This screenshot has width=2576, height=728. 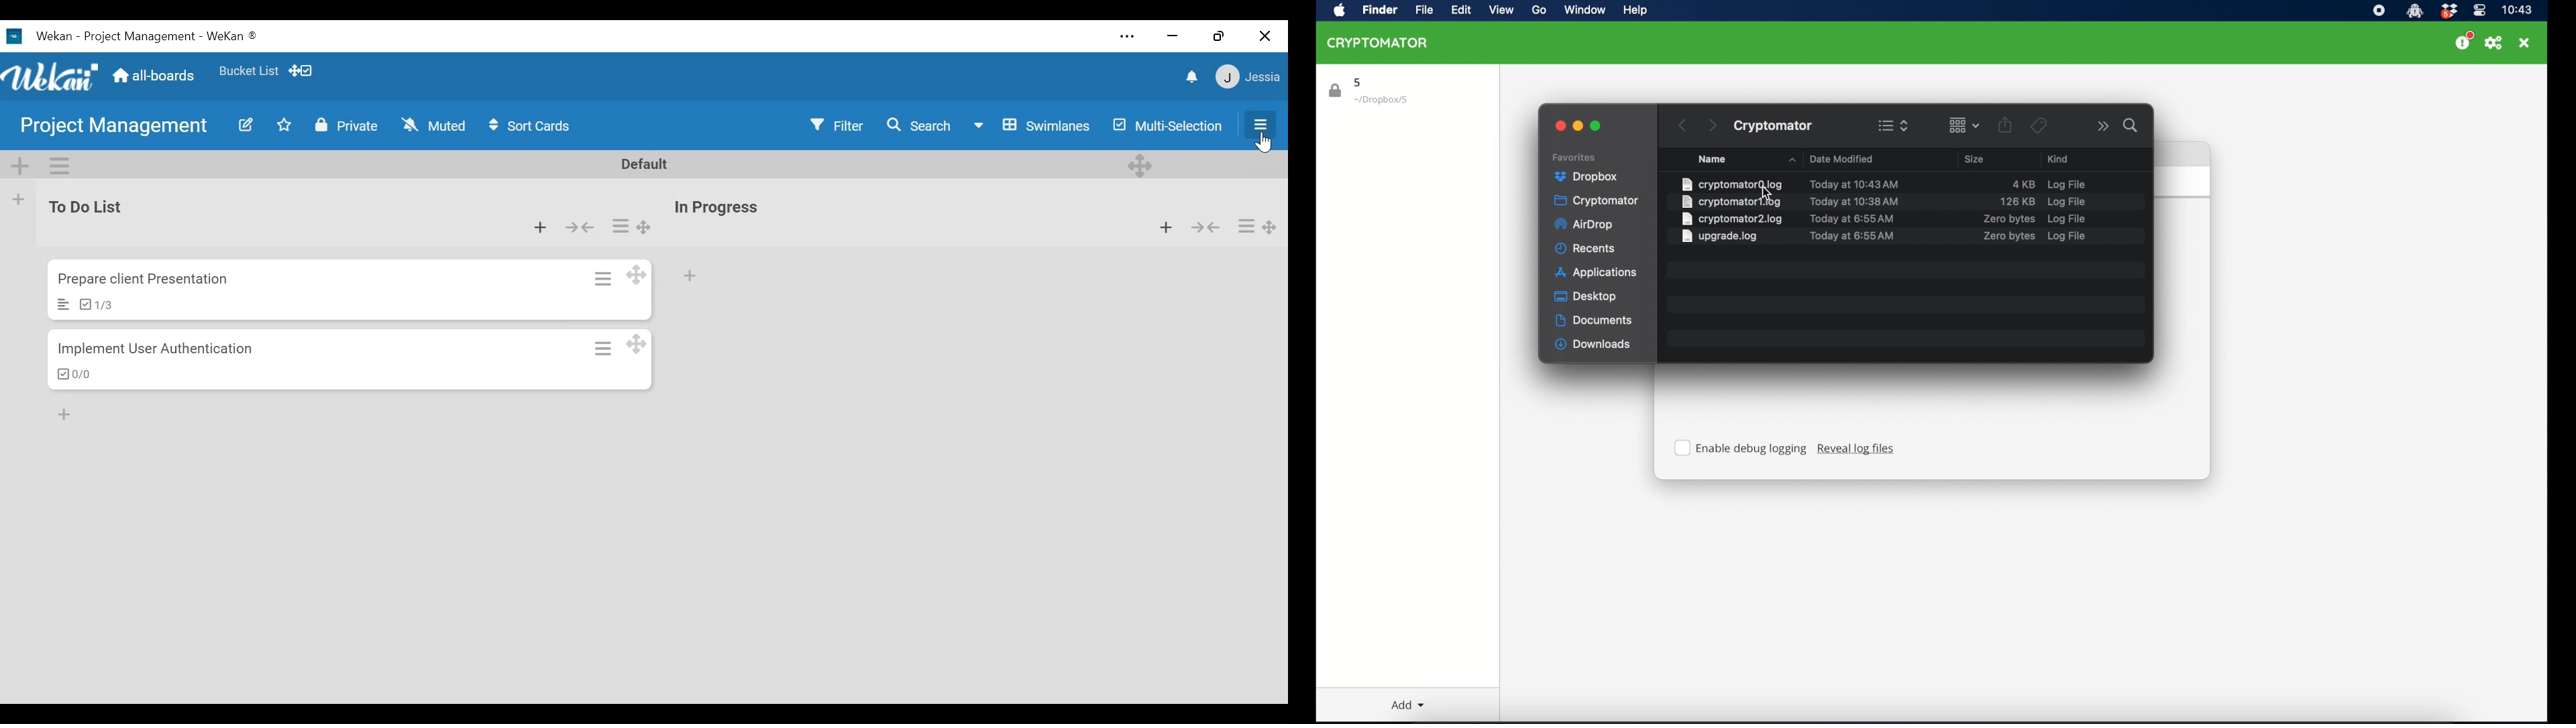 What do you see at coordinates (689, 278) in the screenshot?
I see `Add card to bottom of the list` at bounding box center [689, 278].